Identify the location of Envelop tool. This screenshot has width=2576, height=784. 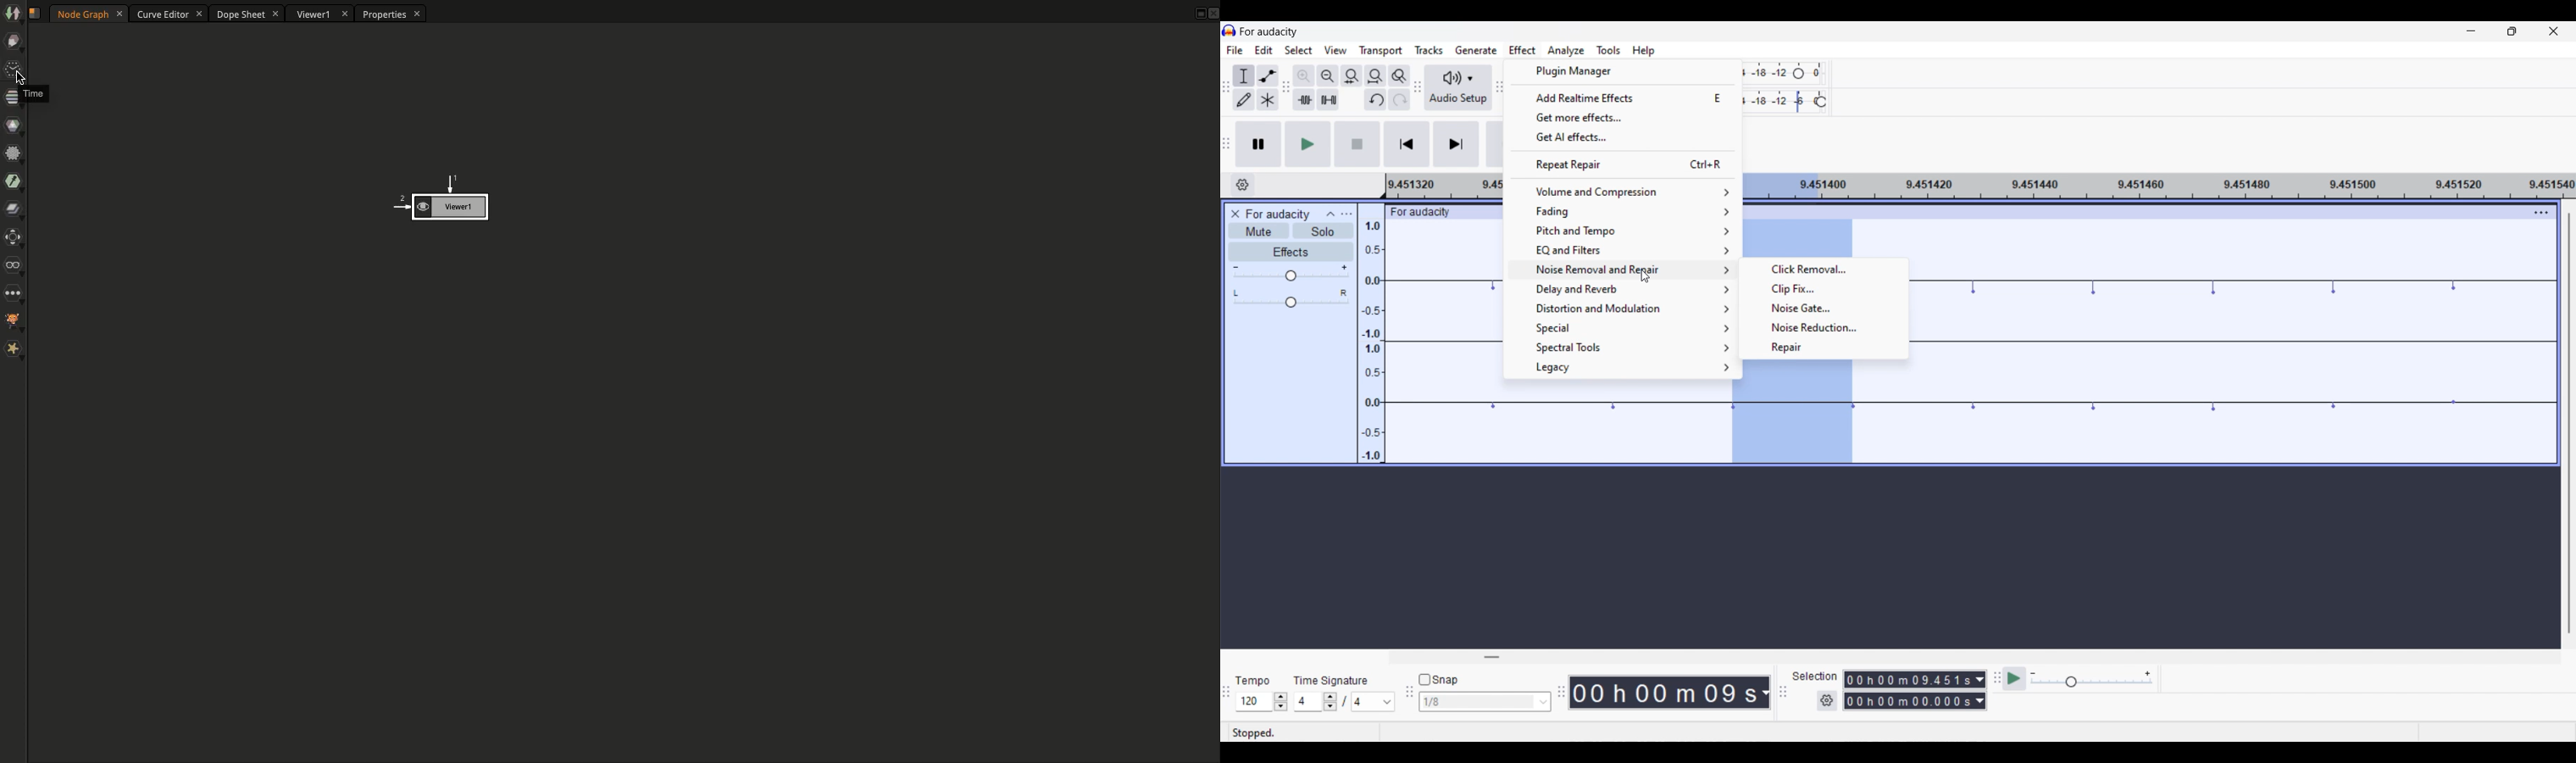
(1268, 76).